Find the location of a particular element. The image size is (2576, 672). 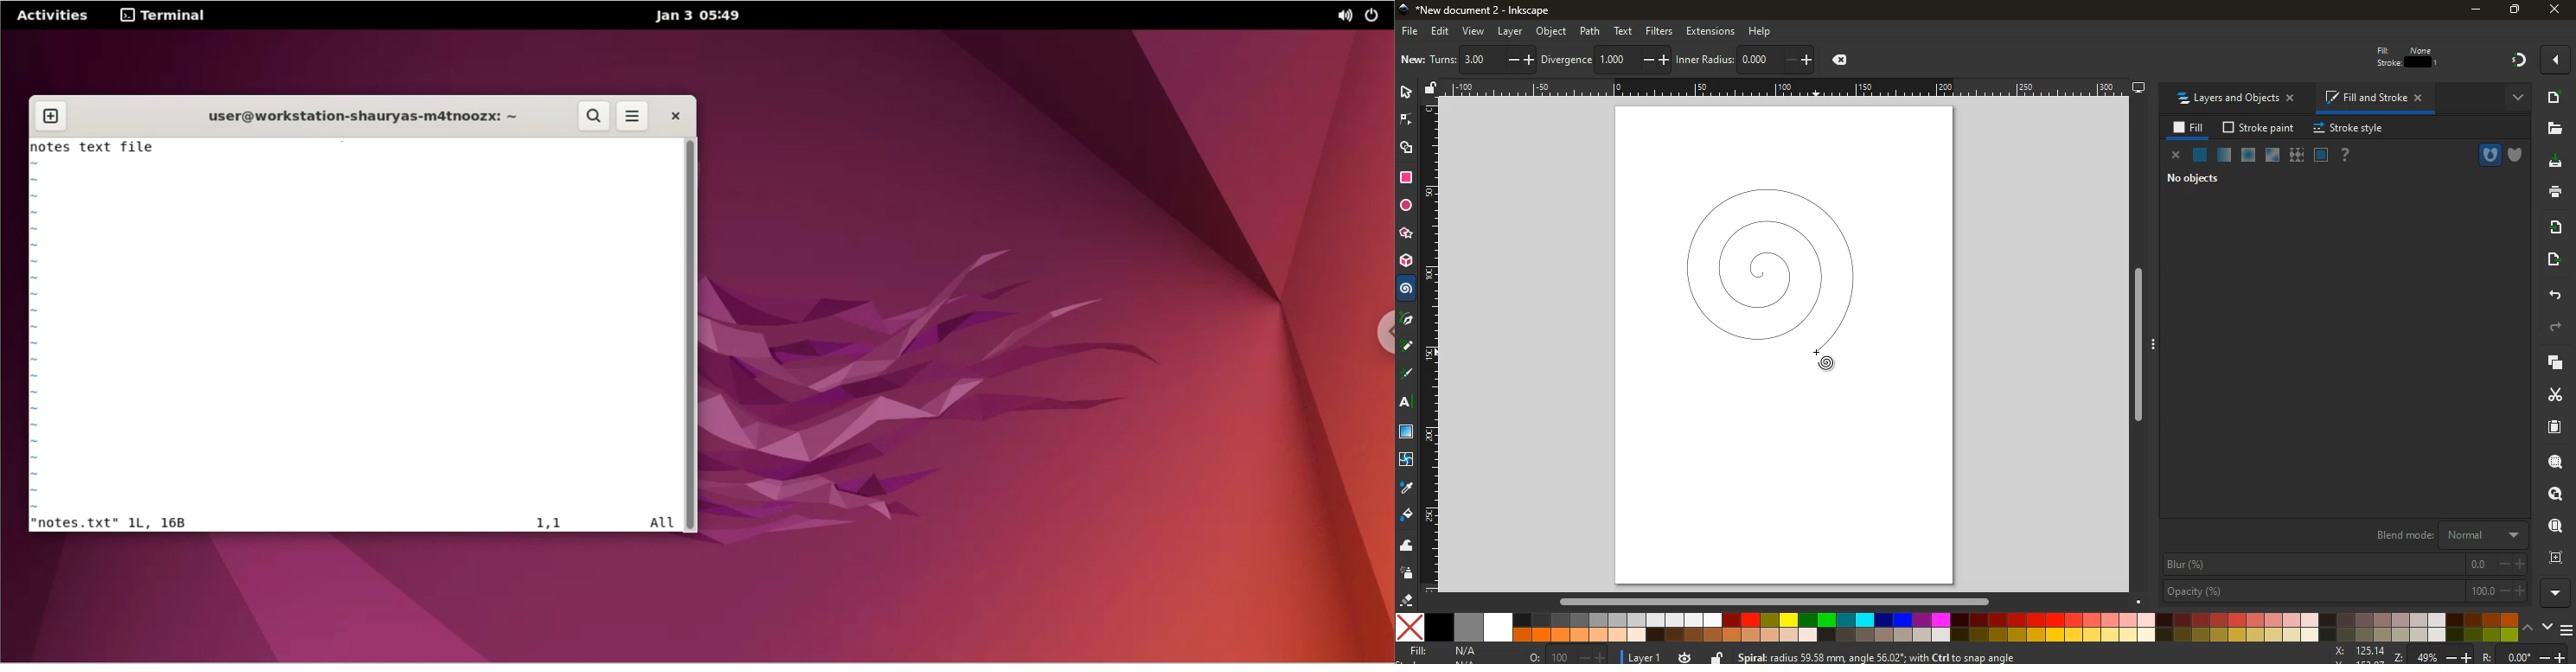

object is located at coordinates (1550, 31).